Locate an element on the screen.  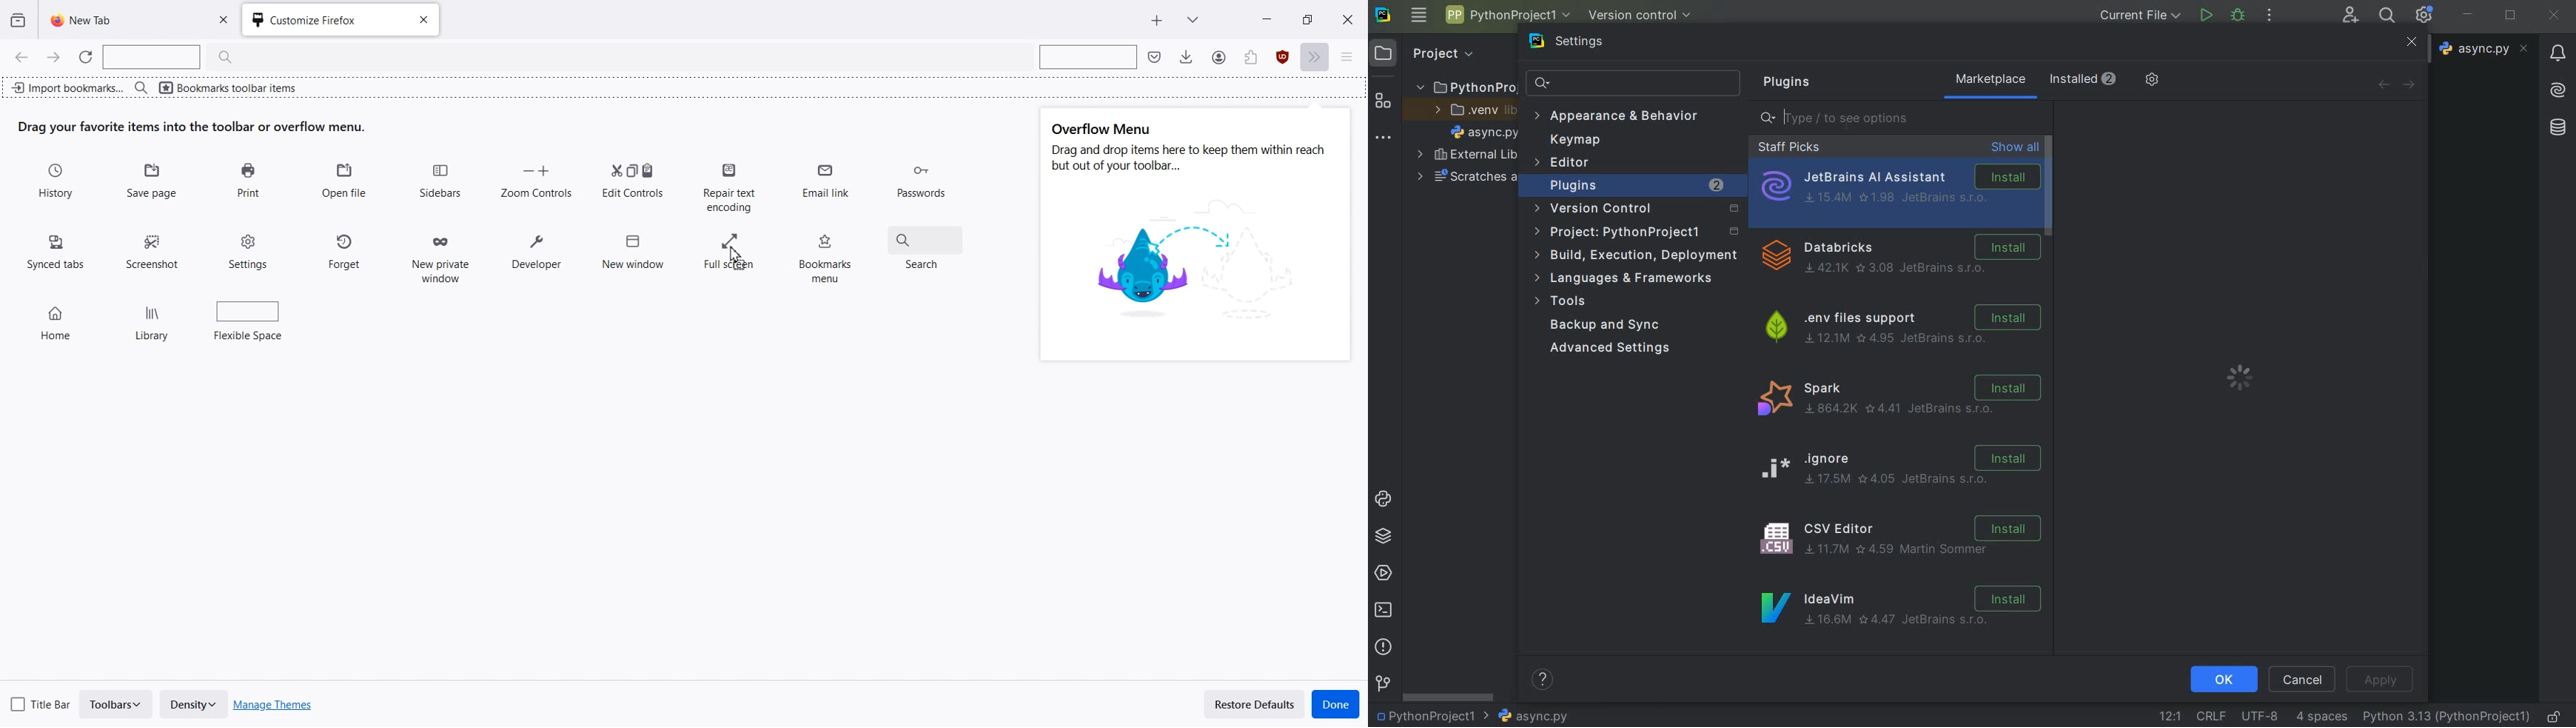
database is located at coordinates (2557, 128).